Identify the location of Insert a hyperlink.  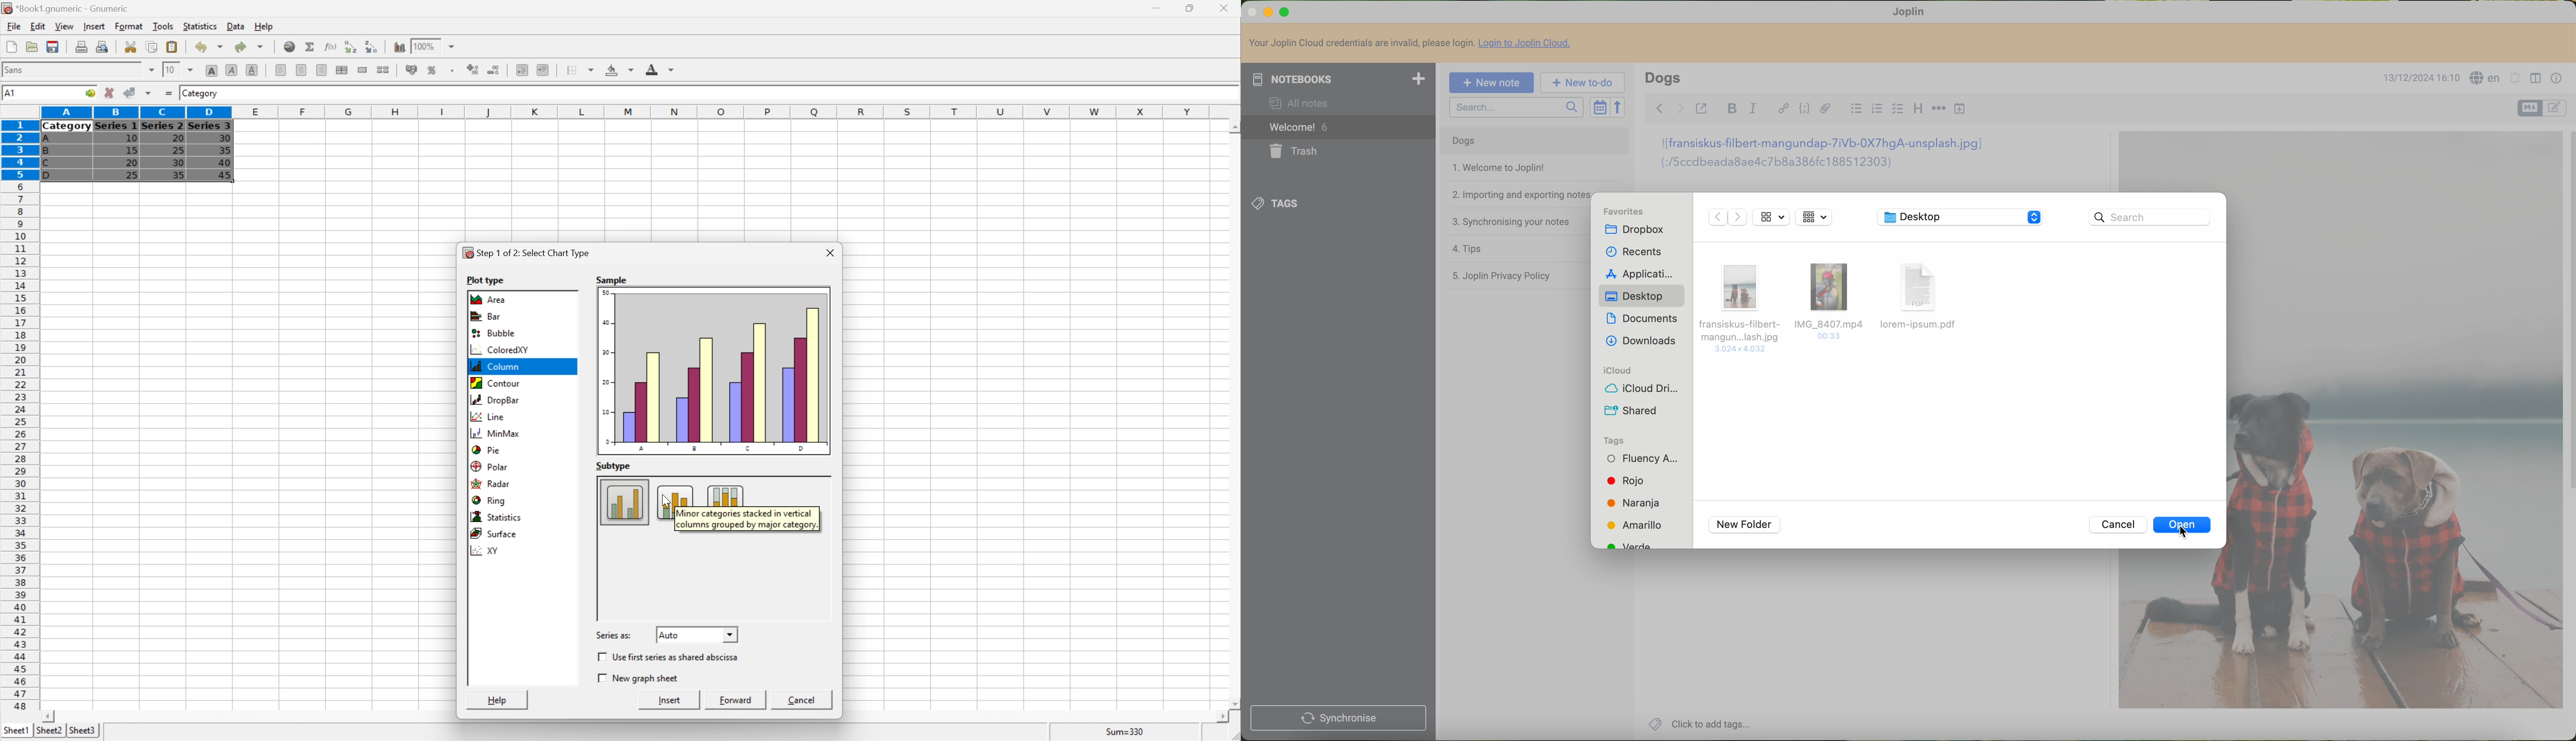
(289, 46).